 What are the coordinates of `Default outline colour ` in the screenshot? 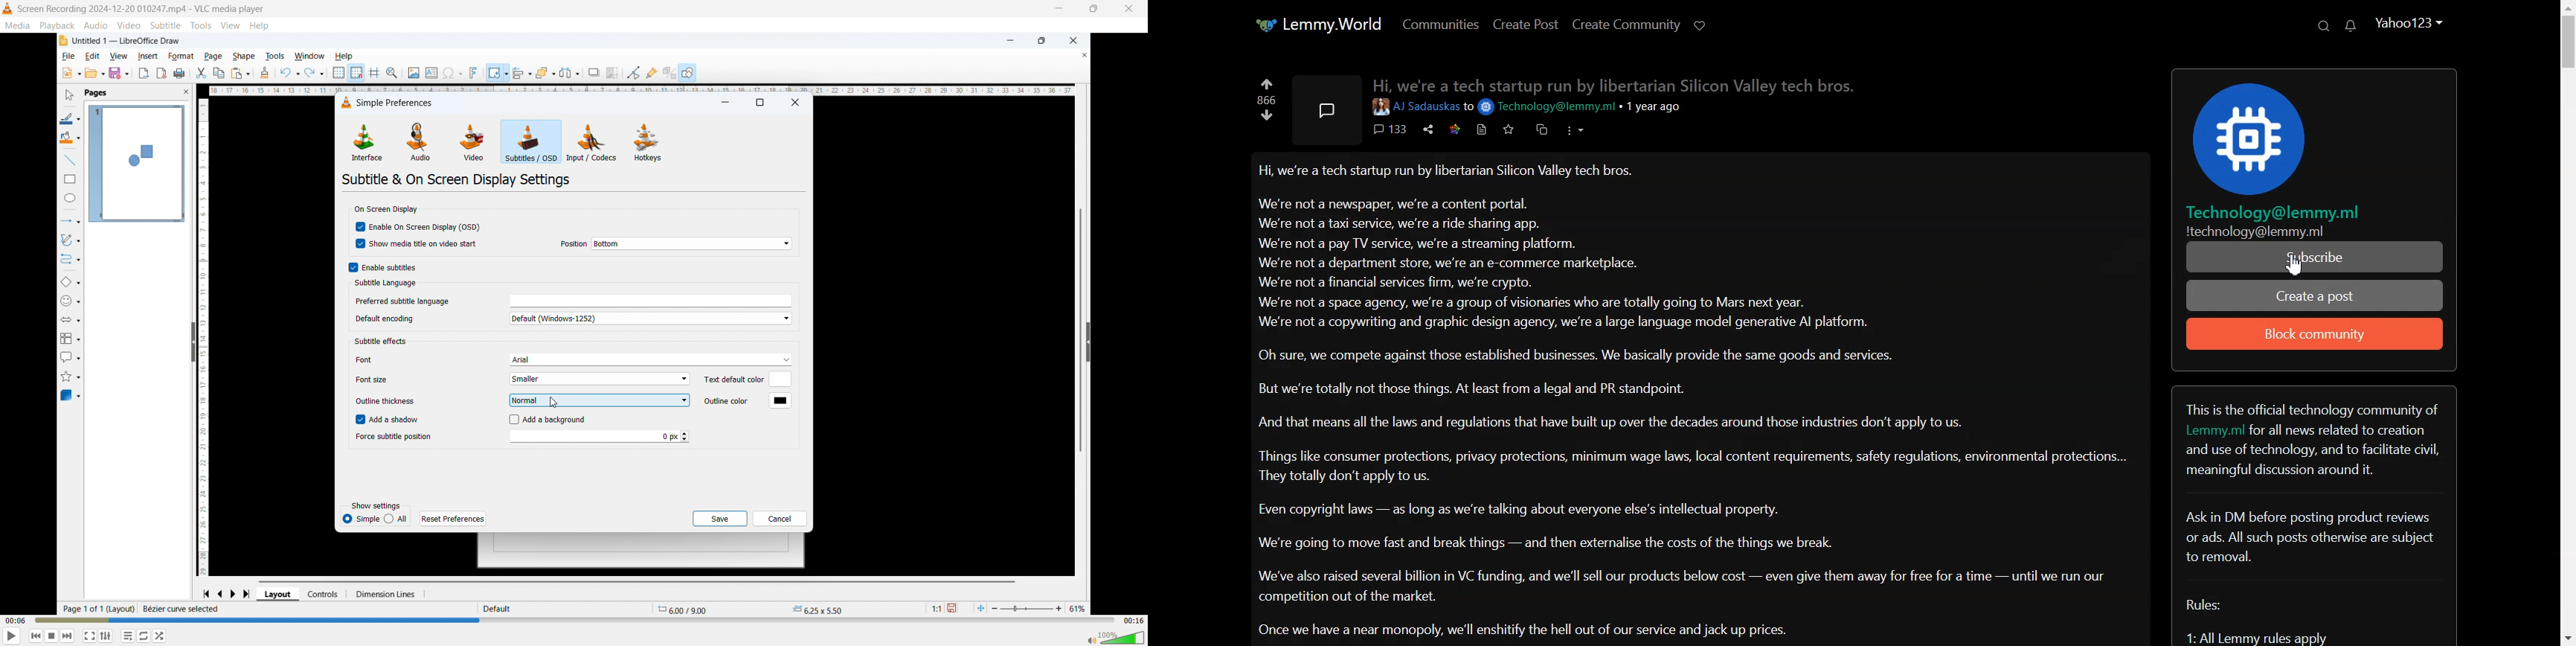 It's located at (780, 401).